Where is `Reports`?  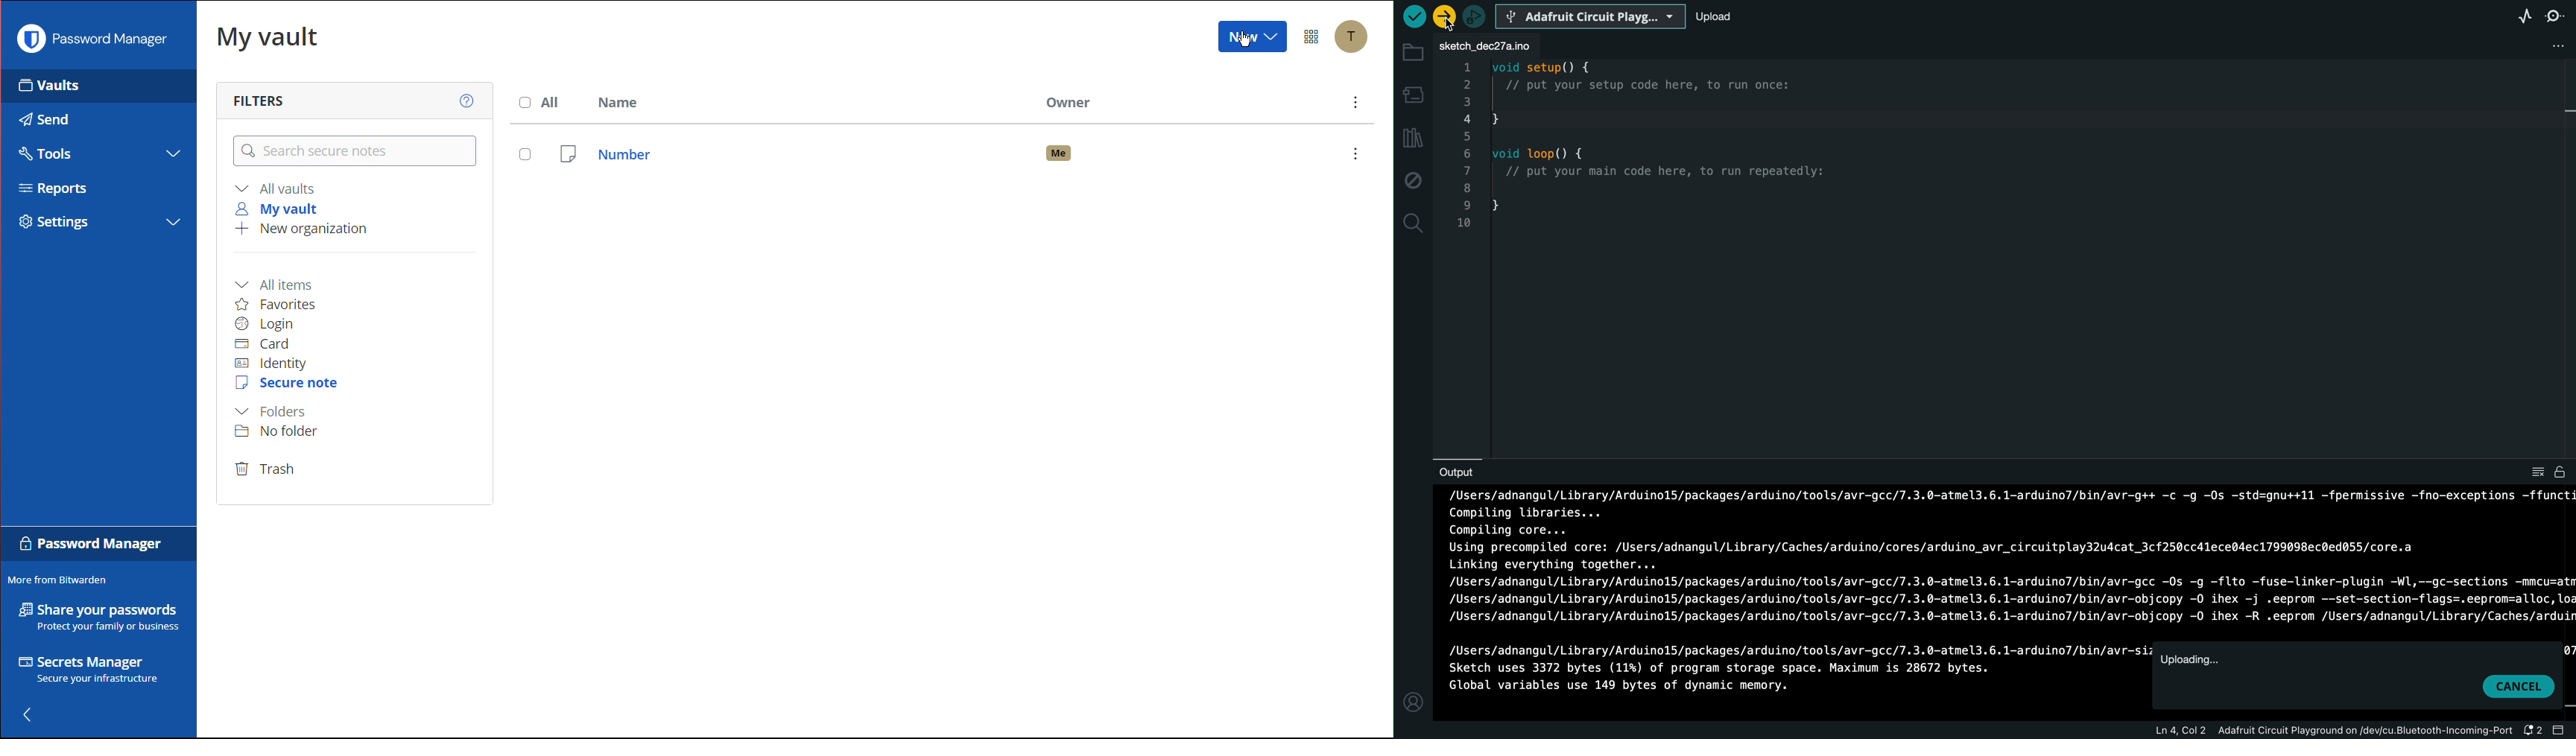 Reports is located at coordinates (60, 191).